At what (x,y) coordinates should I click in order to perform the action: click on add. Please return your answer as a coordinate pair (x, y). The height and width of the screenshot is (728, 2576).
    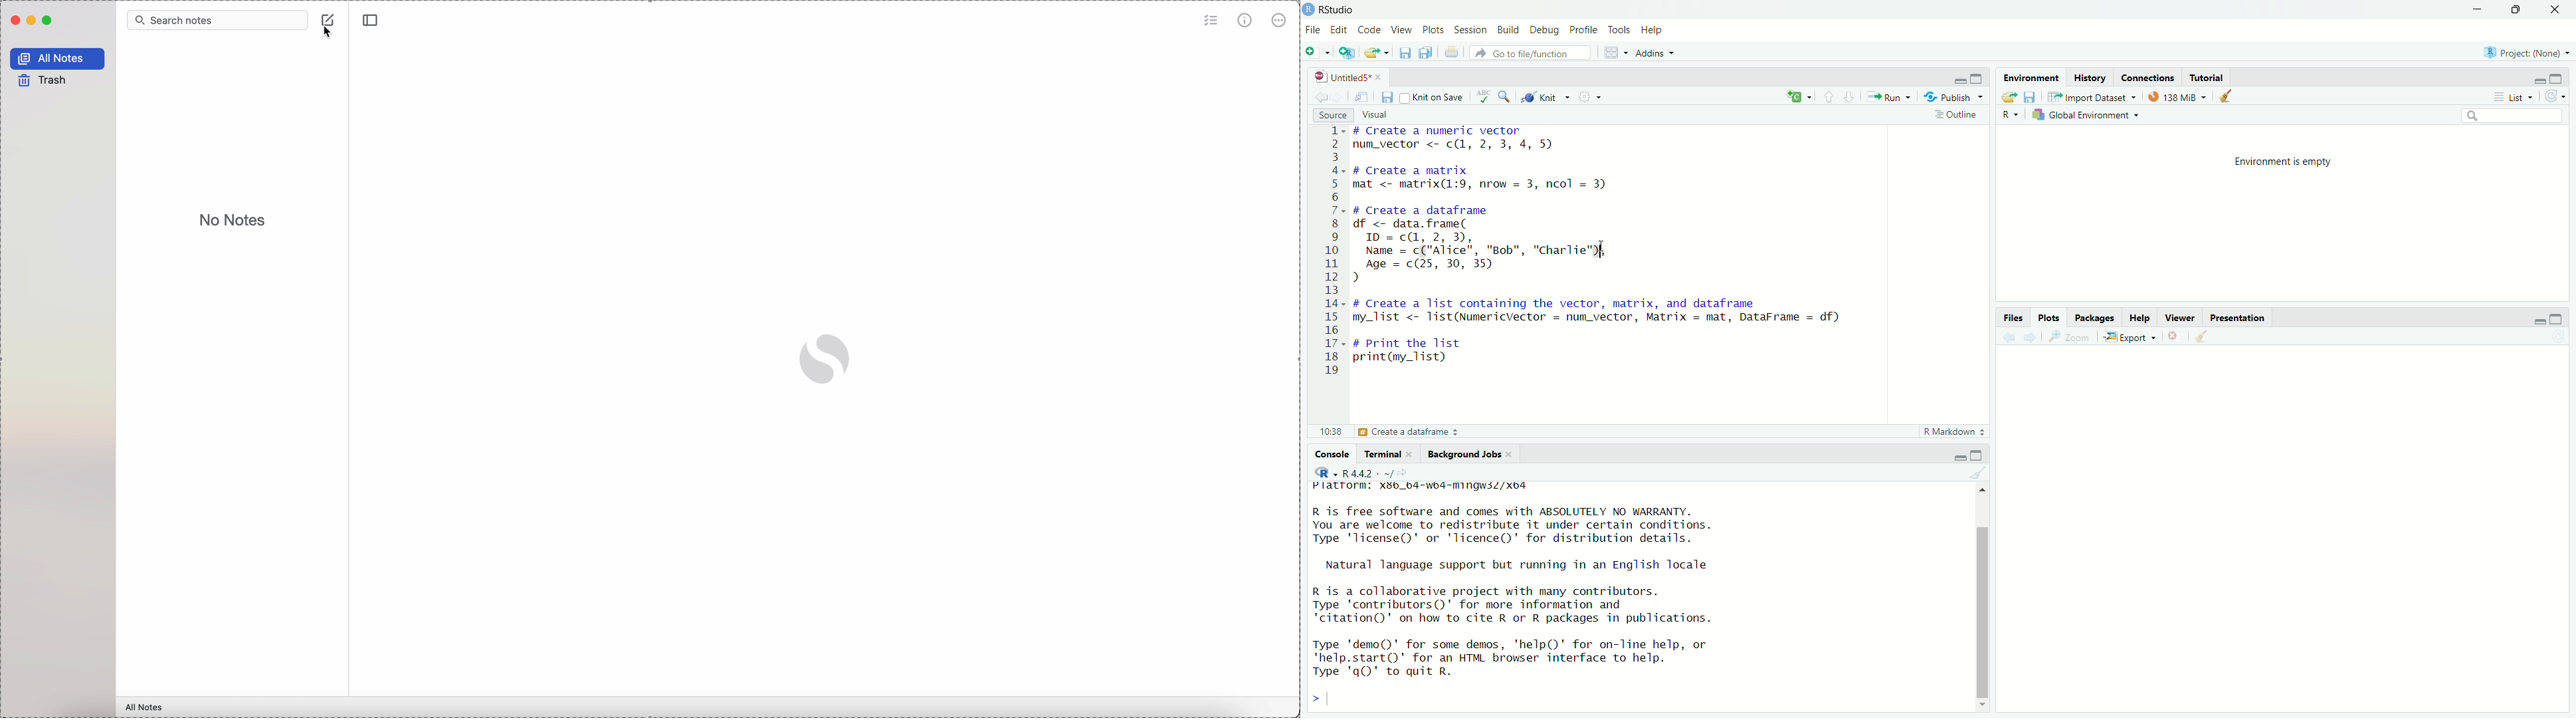
    Looking at the image, I should click on (1318, 55).